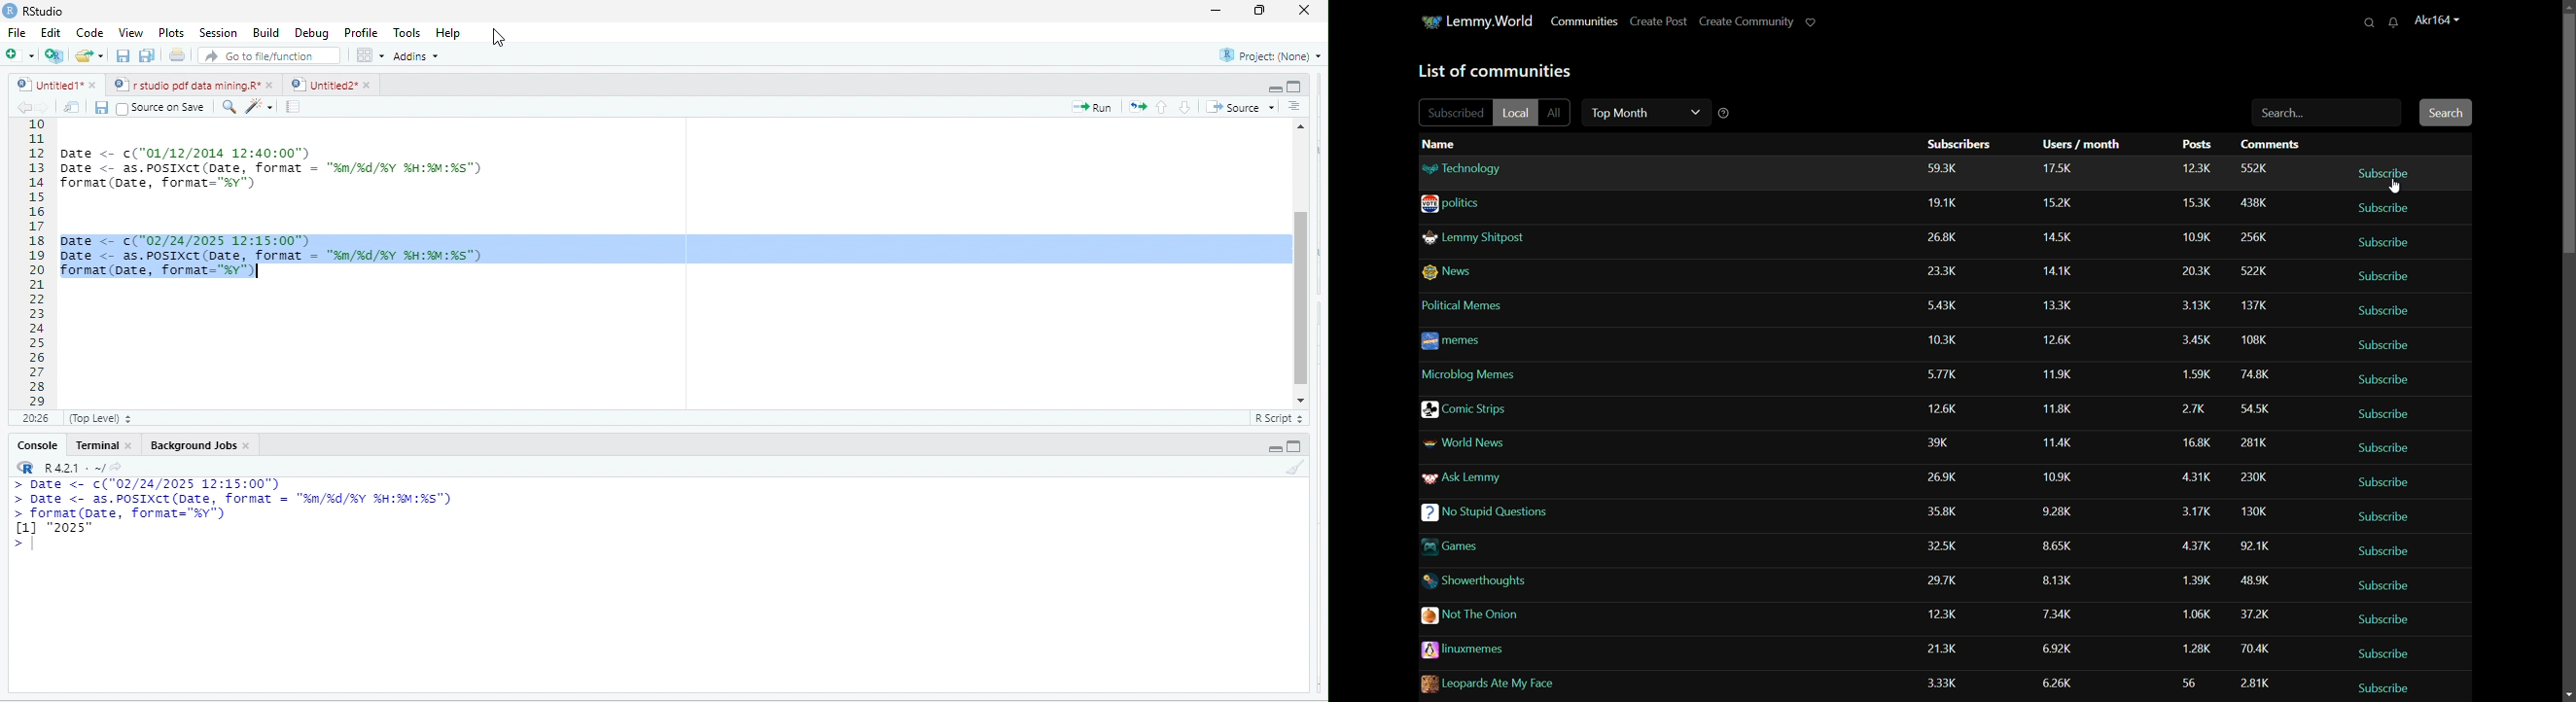 The height and width of the screenshot is (728, 2576). I want to click on , so click(2188, 304).